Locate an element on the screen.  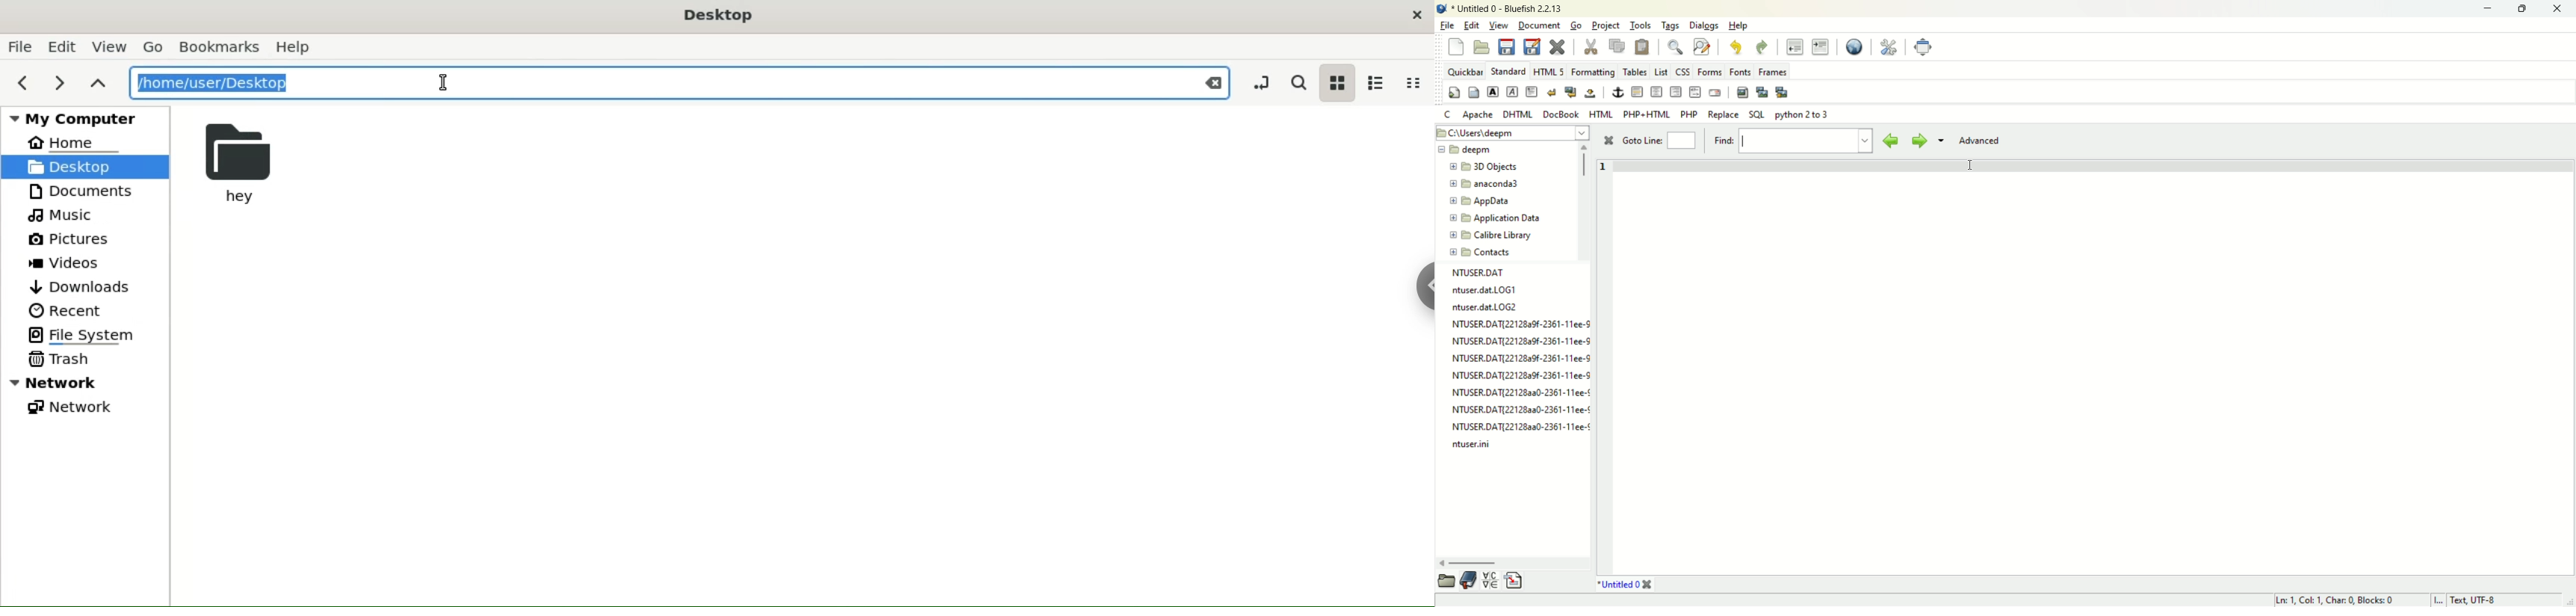
new is located at coordinates (1458, 49).